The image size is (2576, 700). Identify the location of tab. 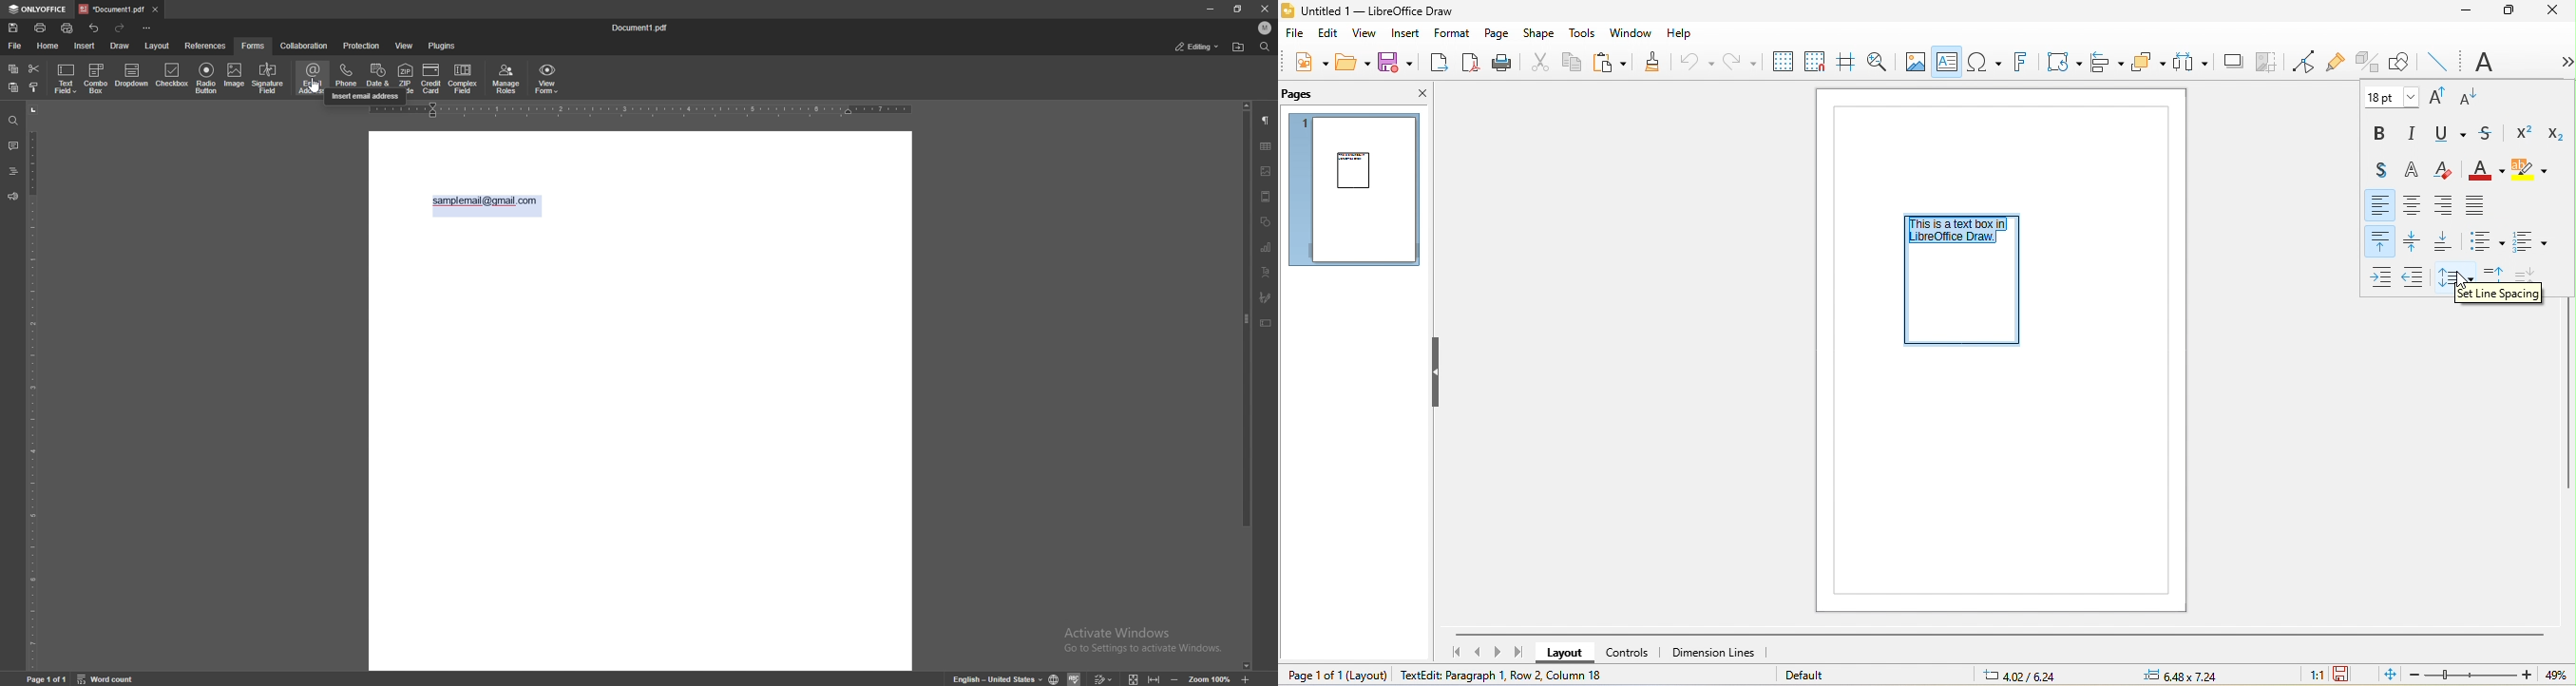
(111, 9).